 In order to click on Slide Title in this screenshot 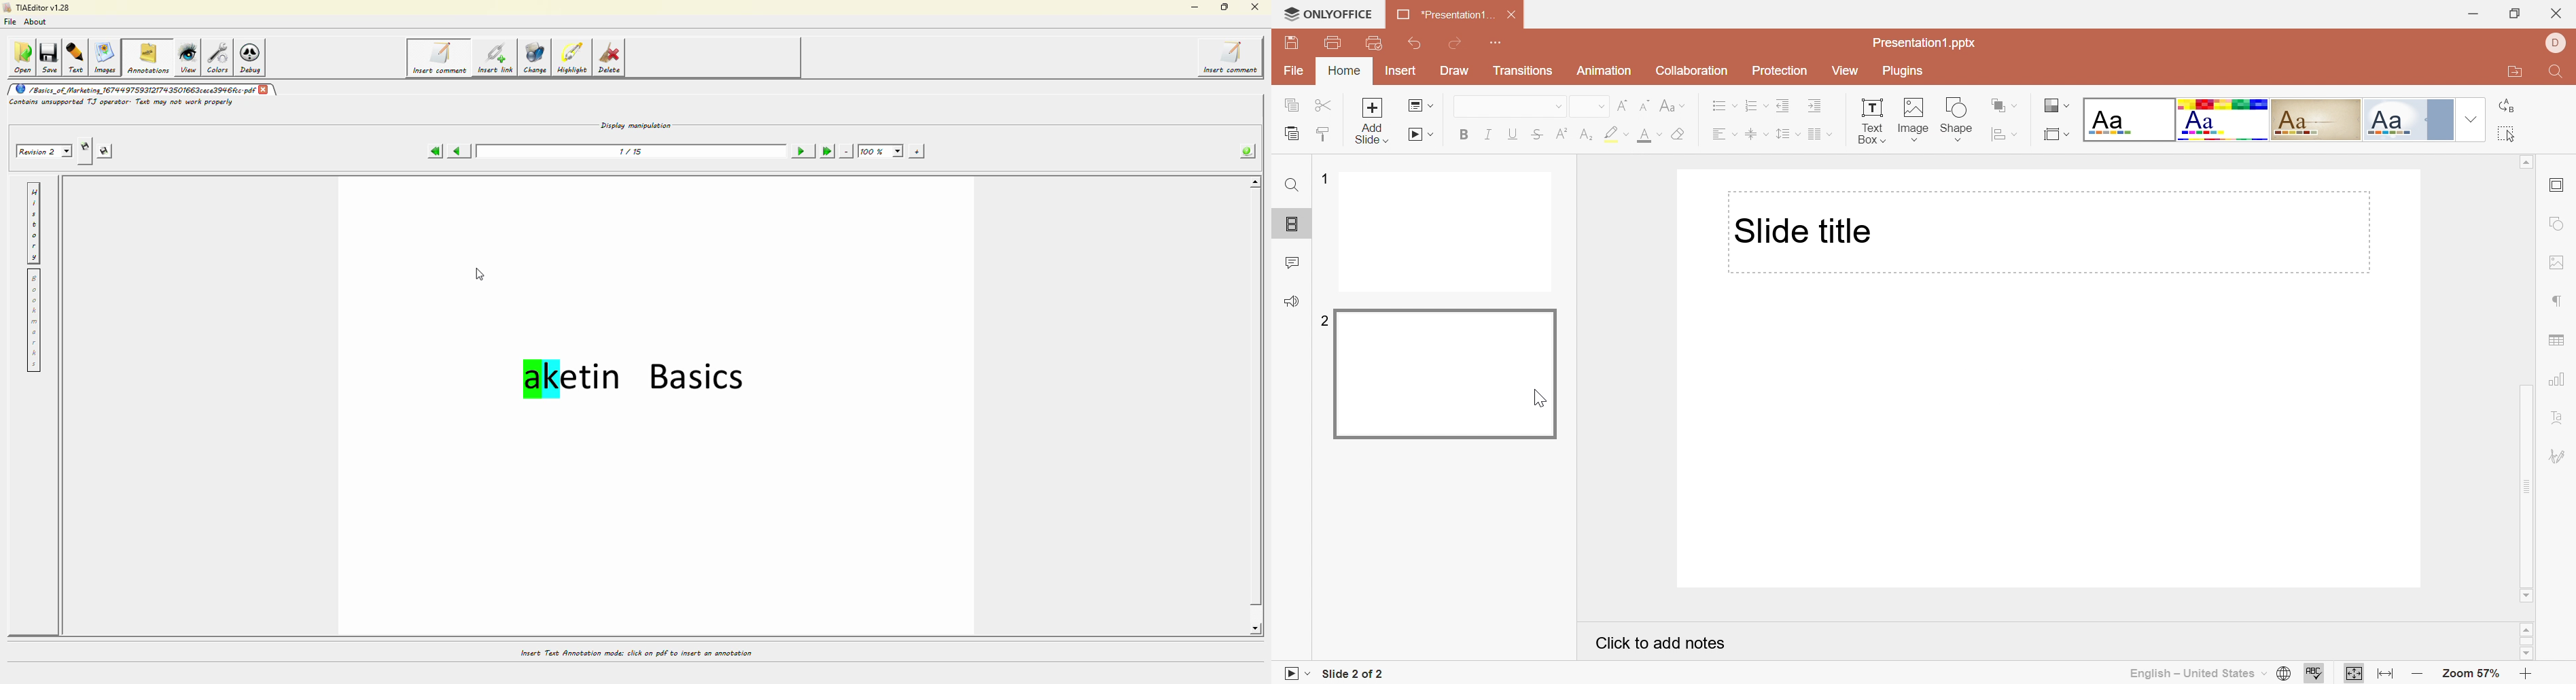, I will do `click(1803, 228)`.